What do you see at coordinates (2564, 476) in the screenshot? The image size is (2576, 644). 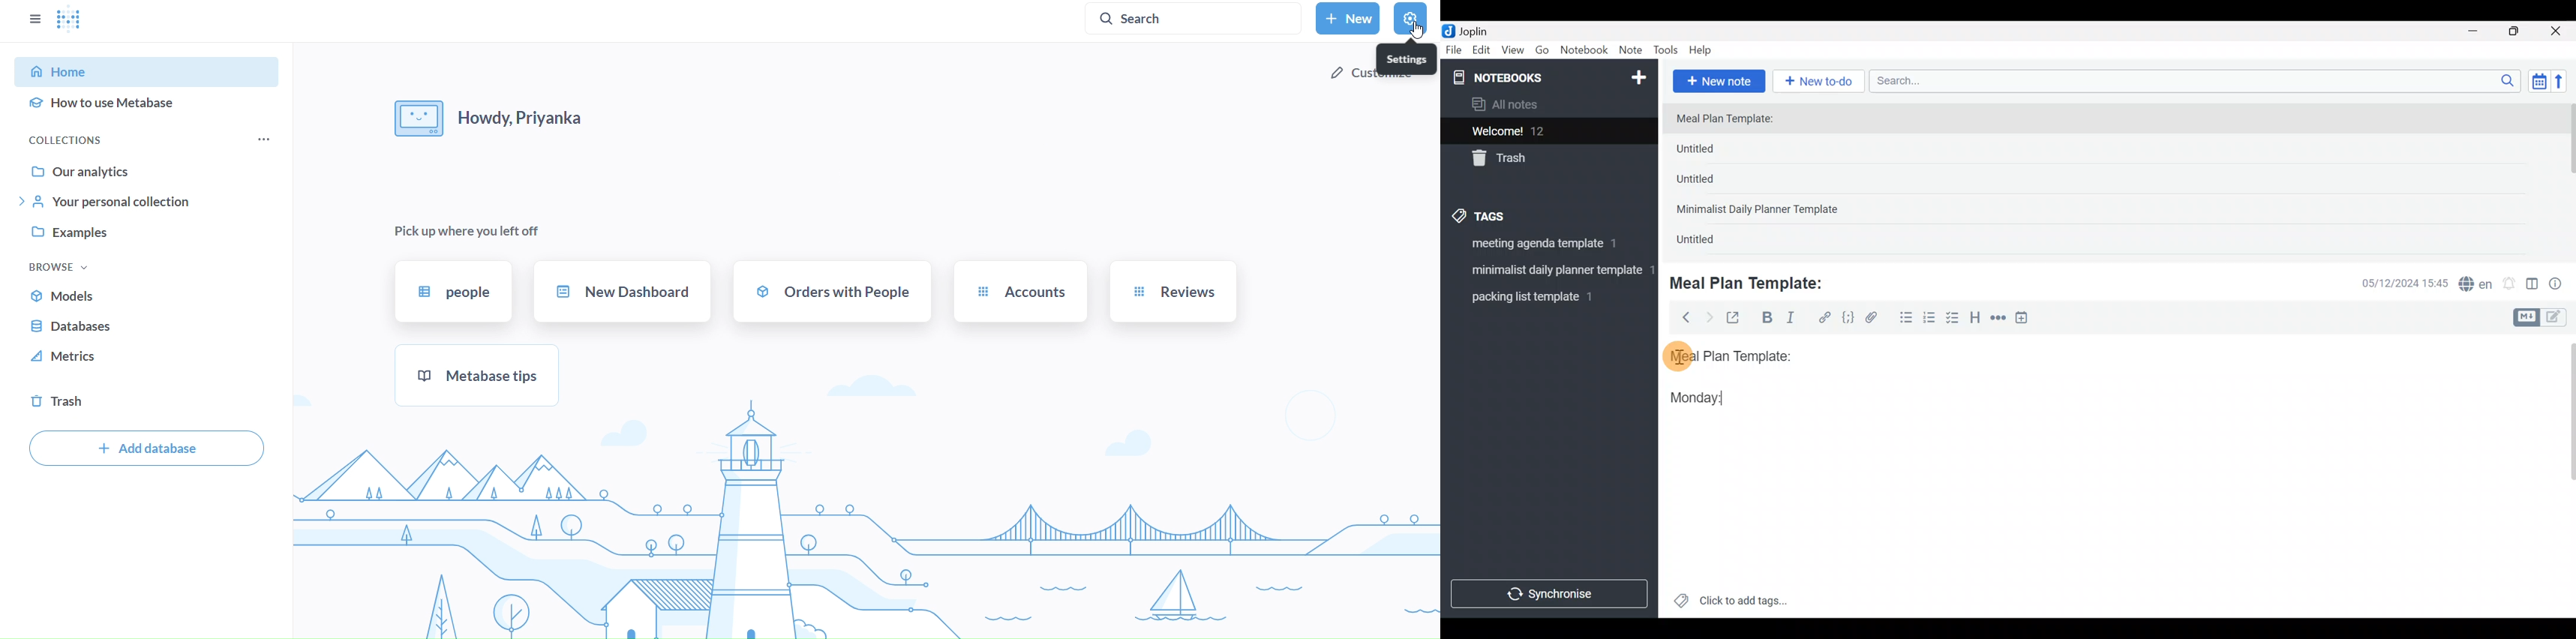 I see `Scroll bar` at bounding box center [2564, 476].